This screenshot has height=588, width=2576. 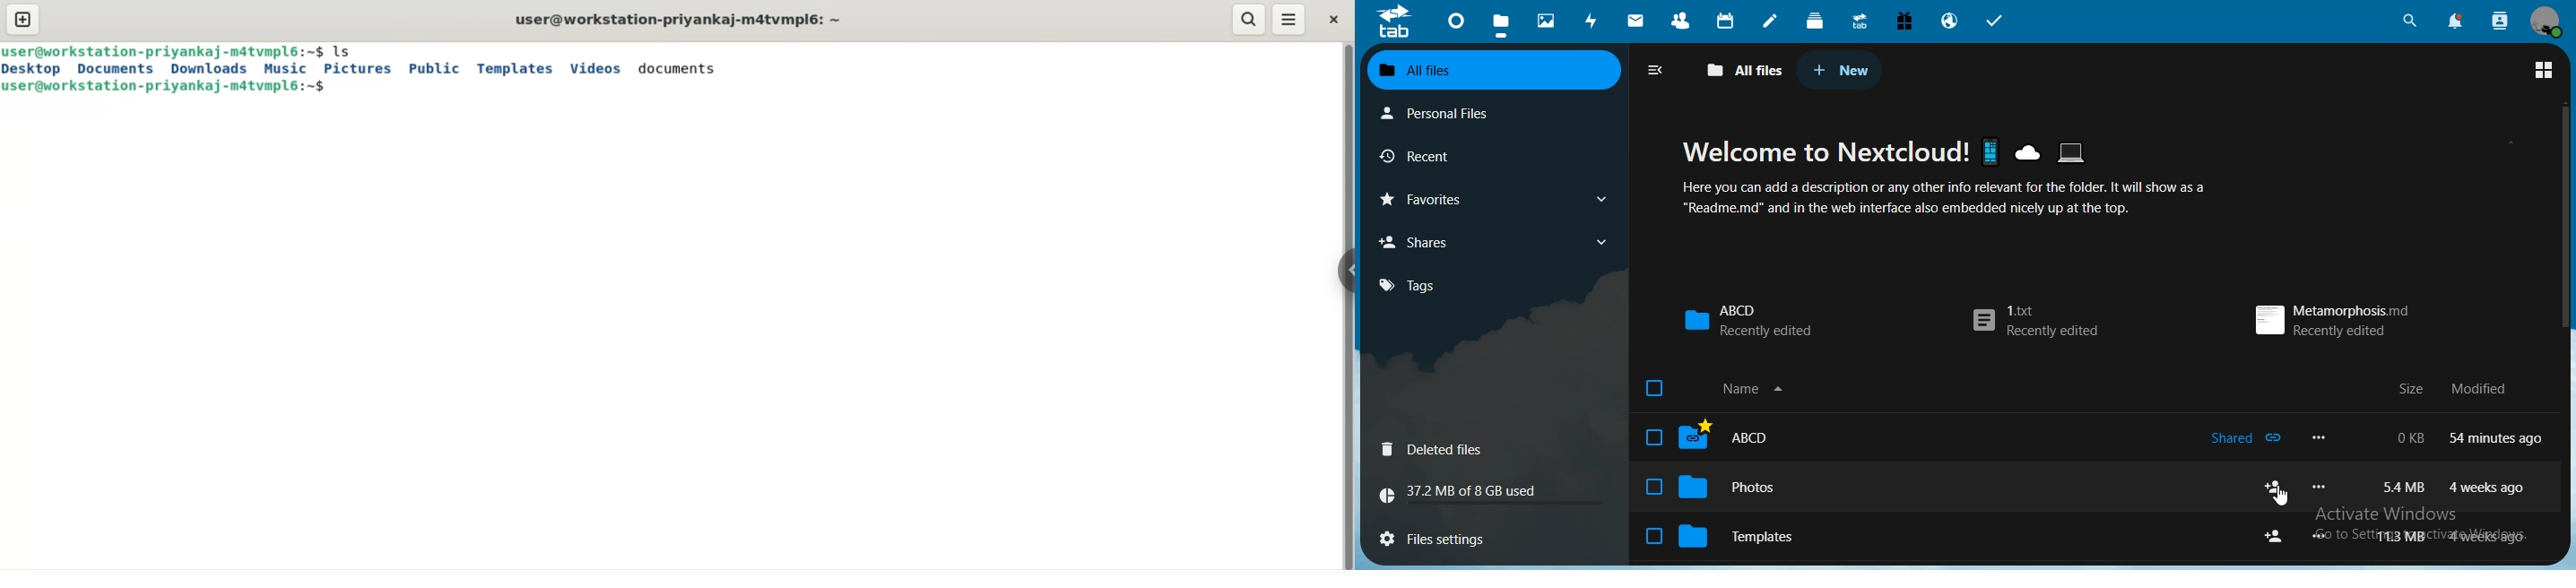 I want to click on new, so click(x=1841, y=70).